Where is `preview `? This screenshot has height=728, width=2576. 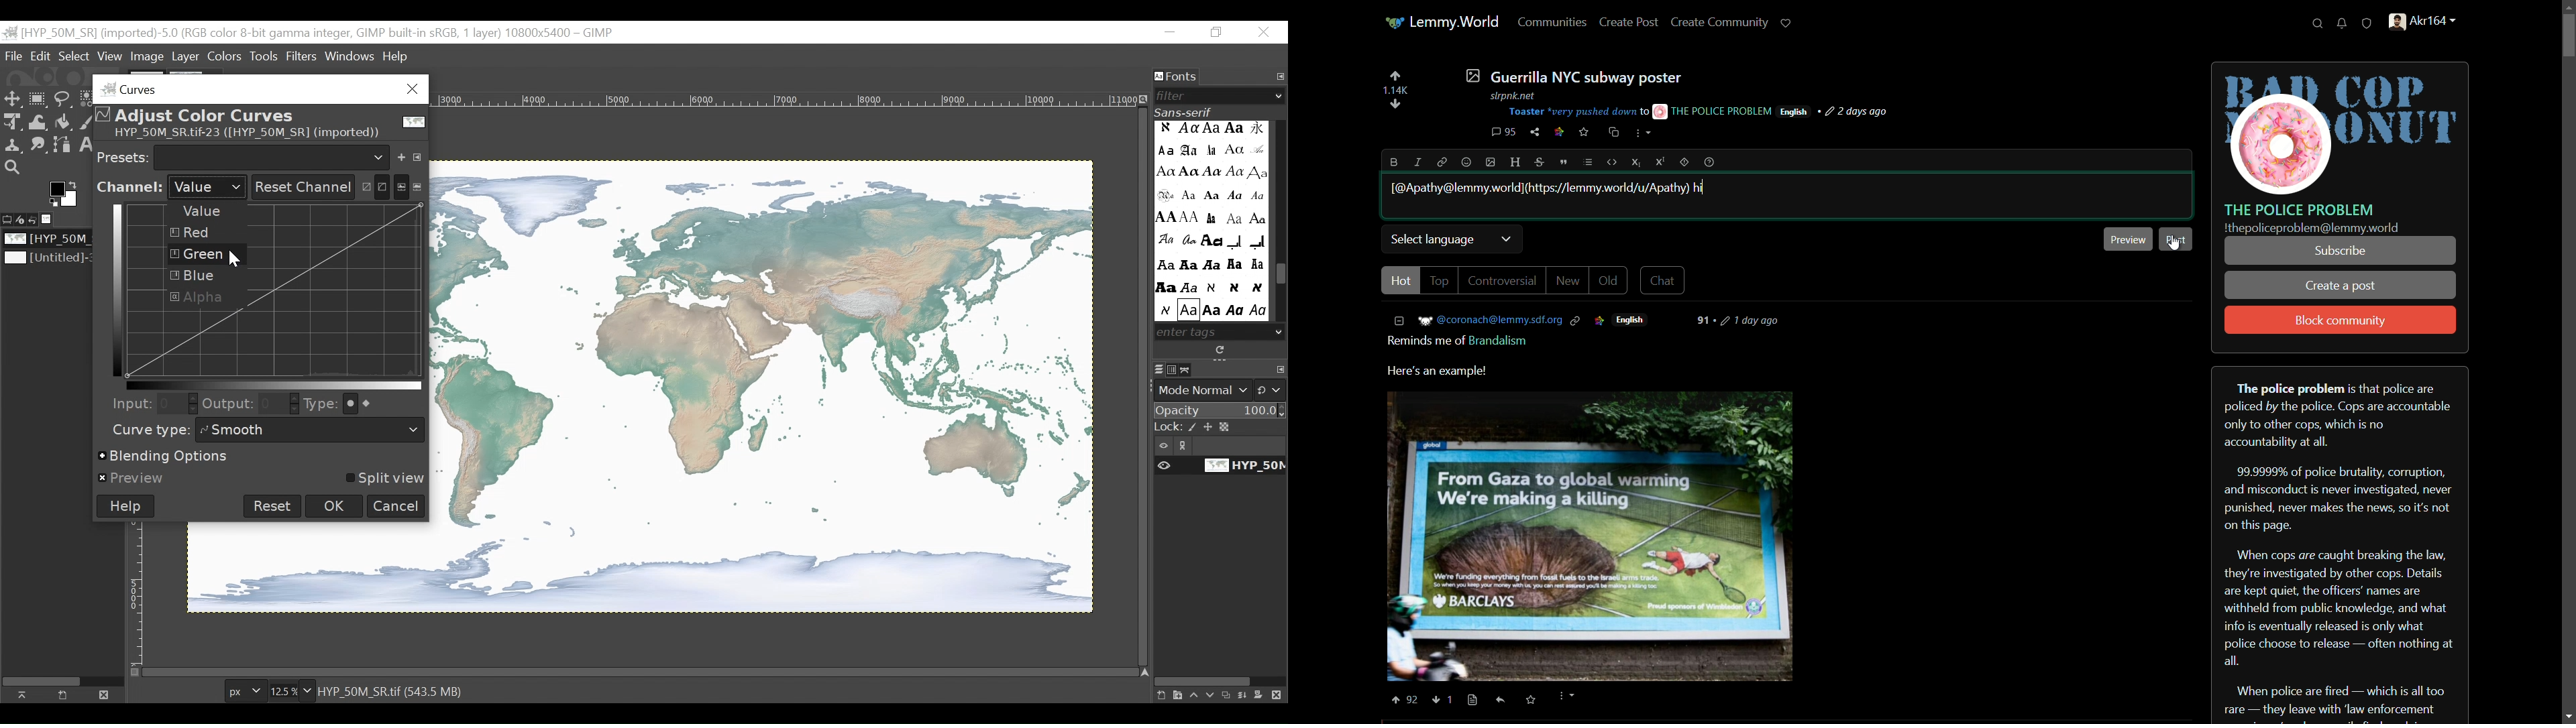 preview  is located at coordinates (2128, 239).